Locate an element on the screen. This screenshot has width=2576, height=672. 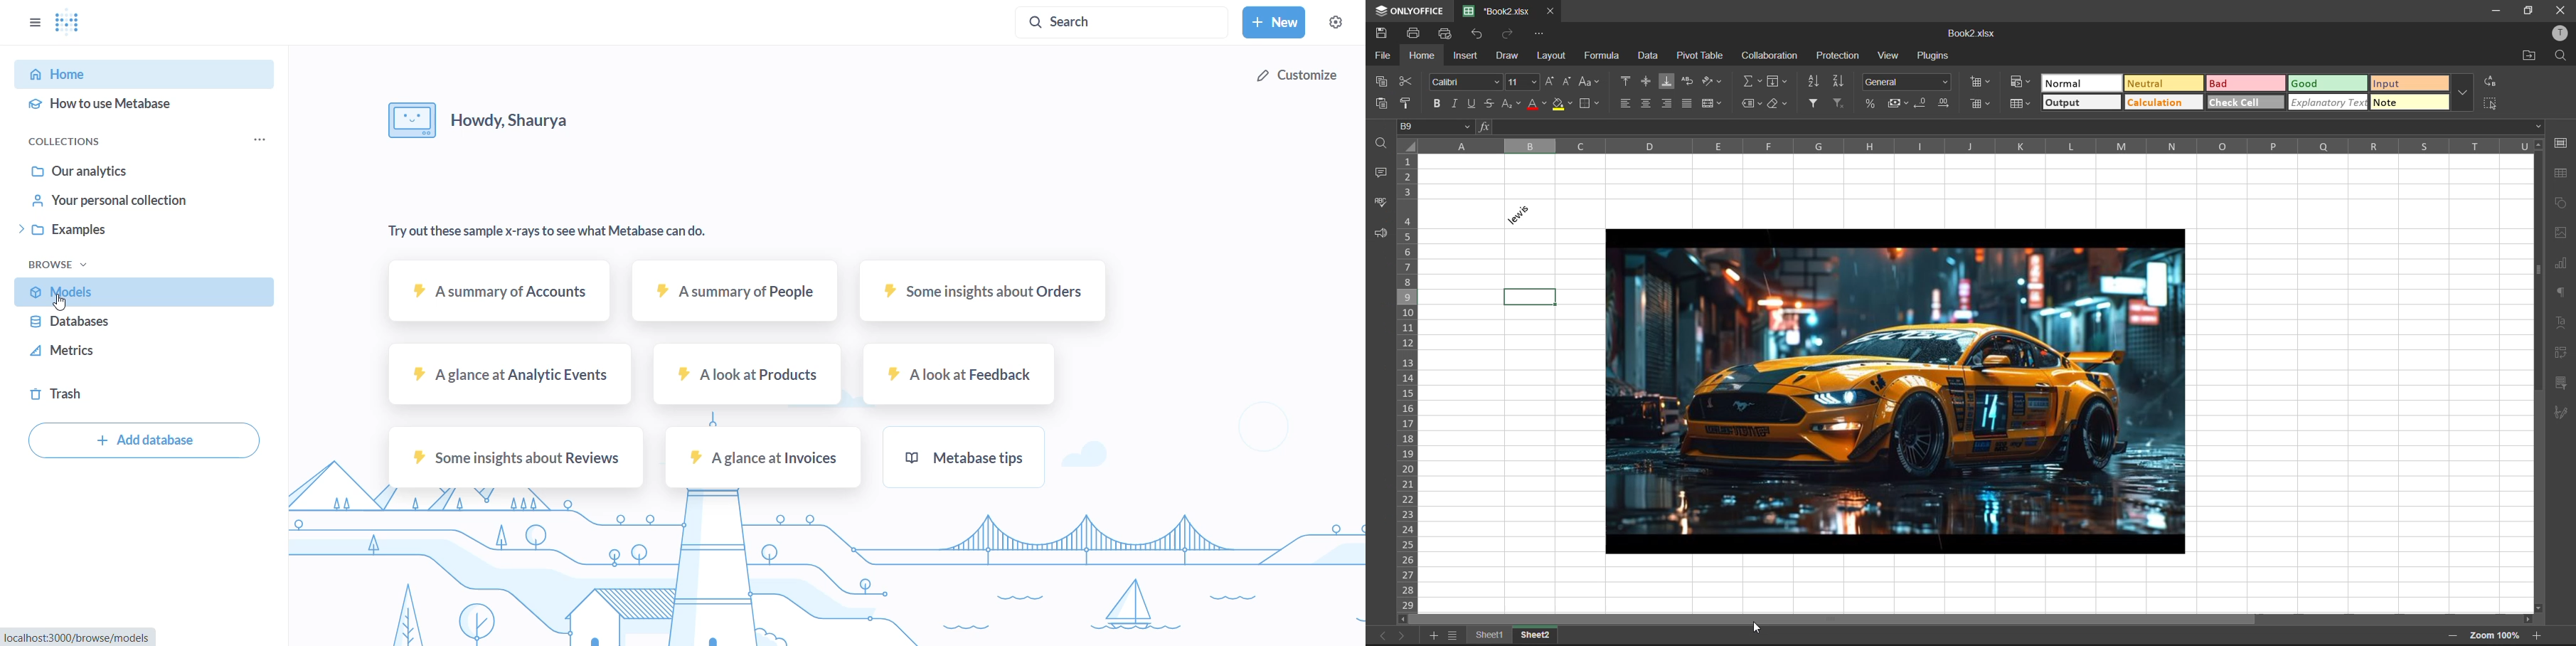
accounting is located at coordinates (1896, 103).